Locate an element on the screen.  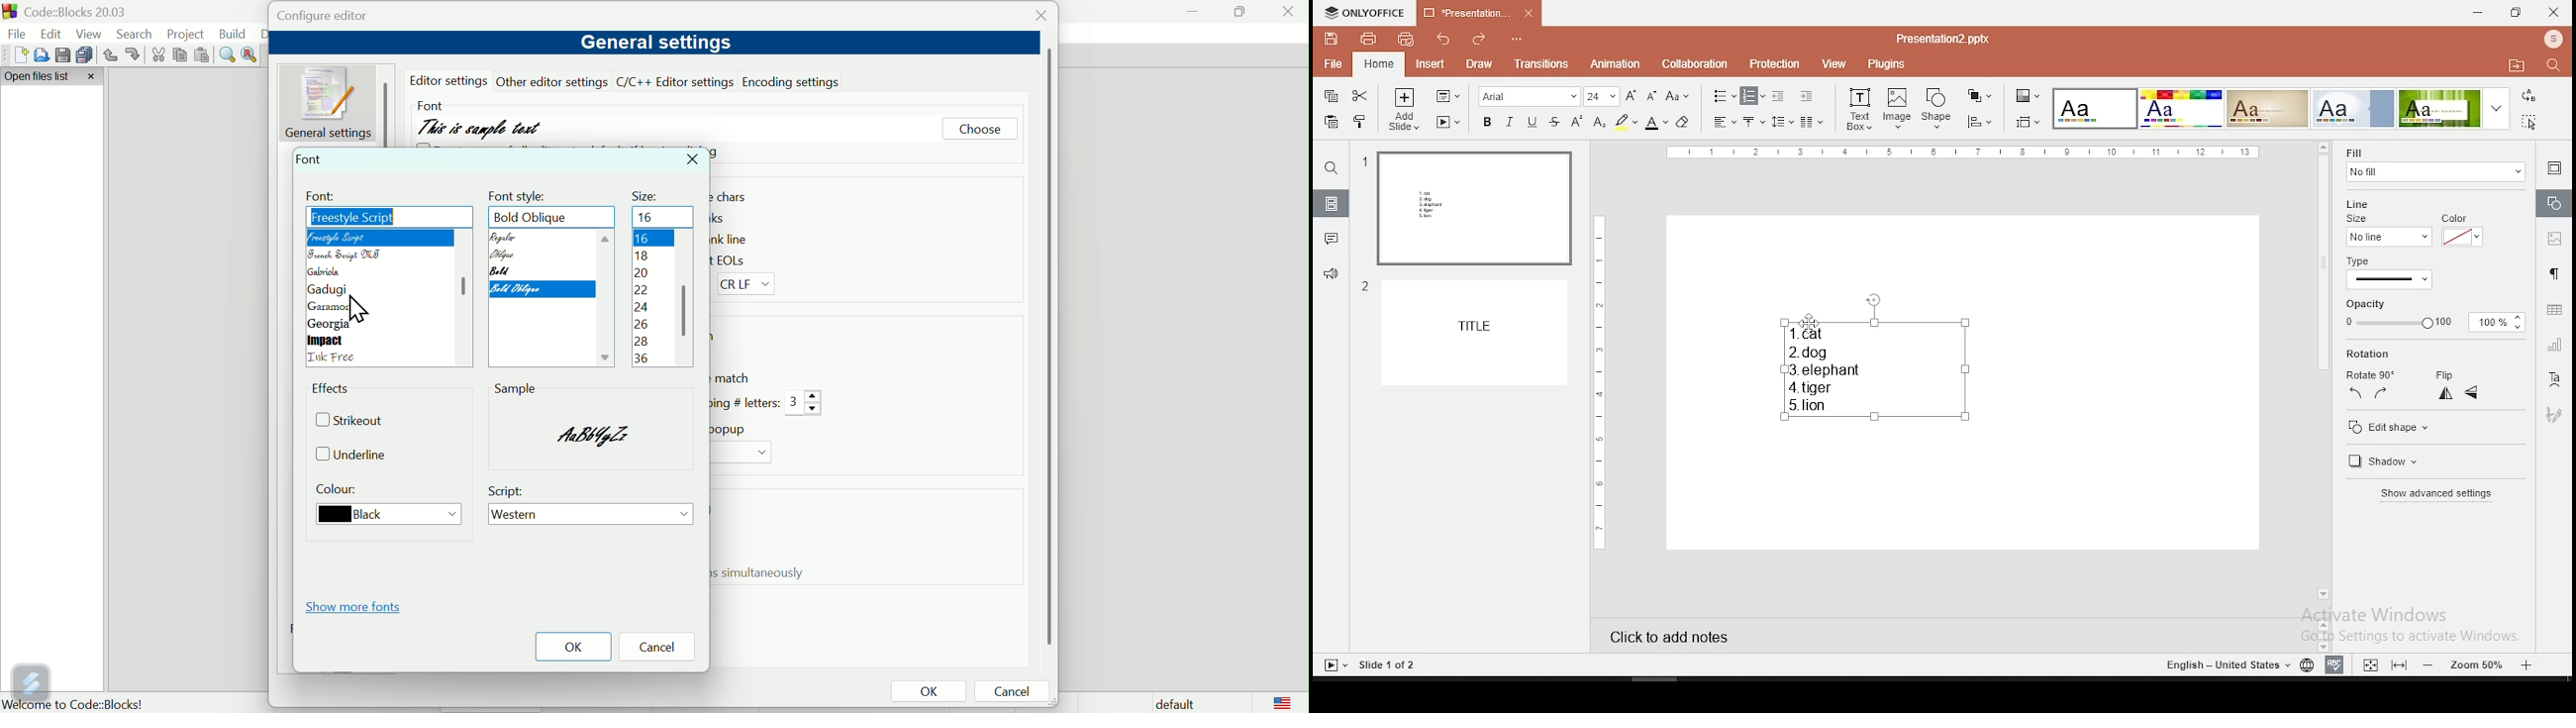
file is located at coordinates (18, 35).